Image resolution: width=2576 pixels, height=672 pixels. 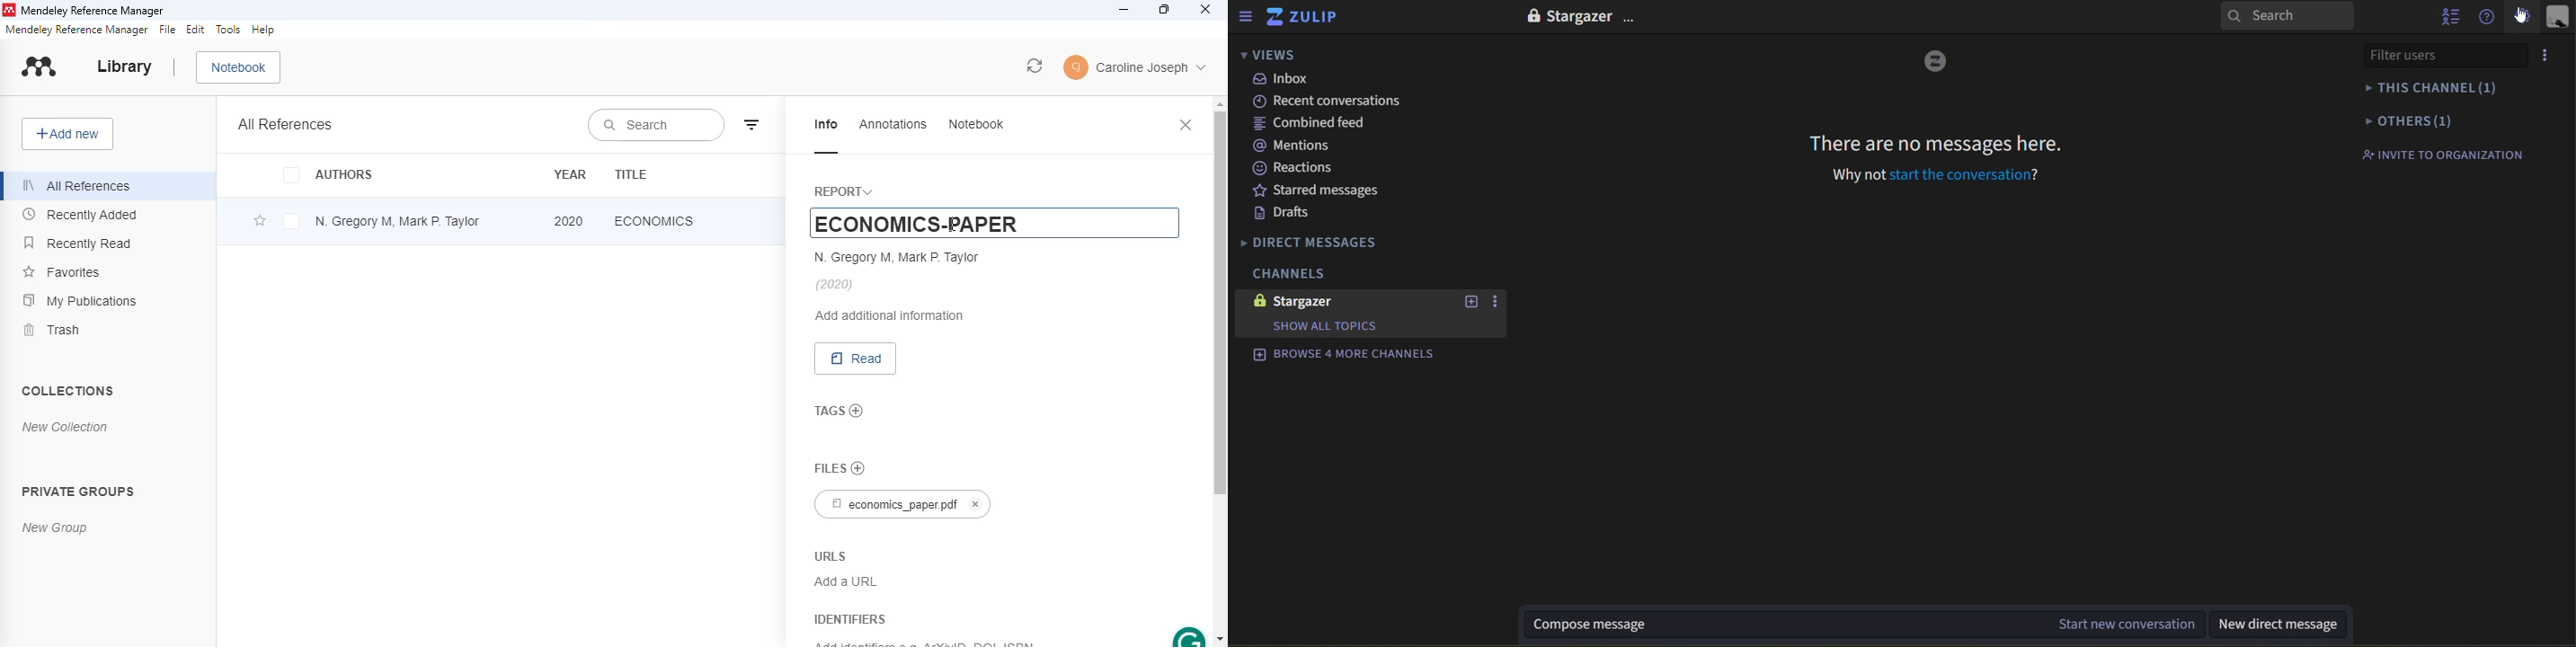 I want to click on cursor, so click(x=2521, y=21).